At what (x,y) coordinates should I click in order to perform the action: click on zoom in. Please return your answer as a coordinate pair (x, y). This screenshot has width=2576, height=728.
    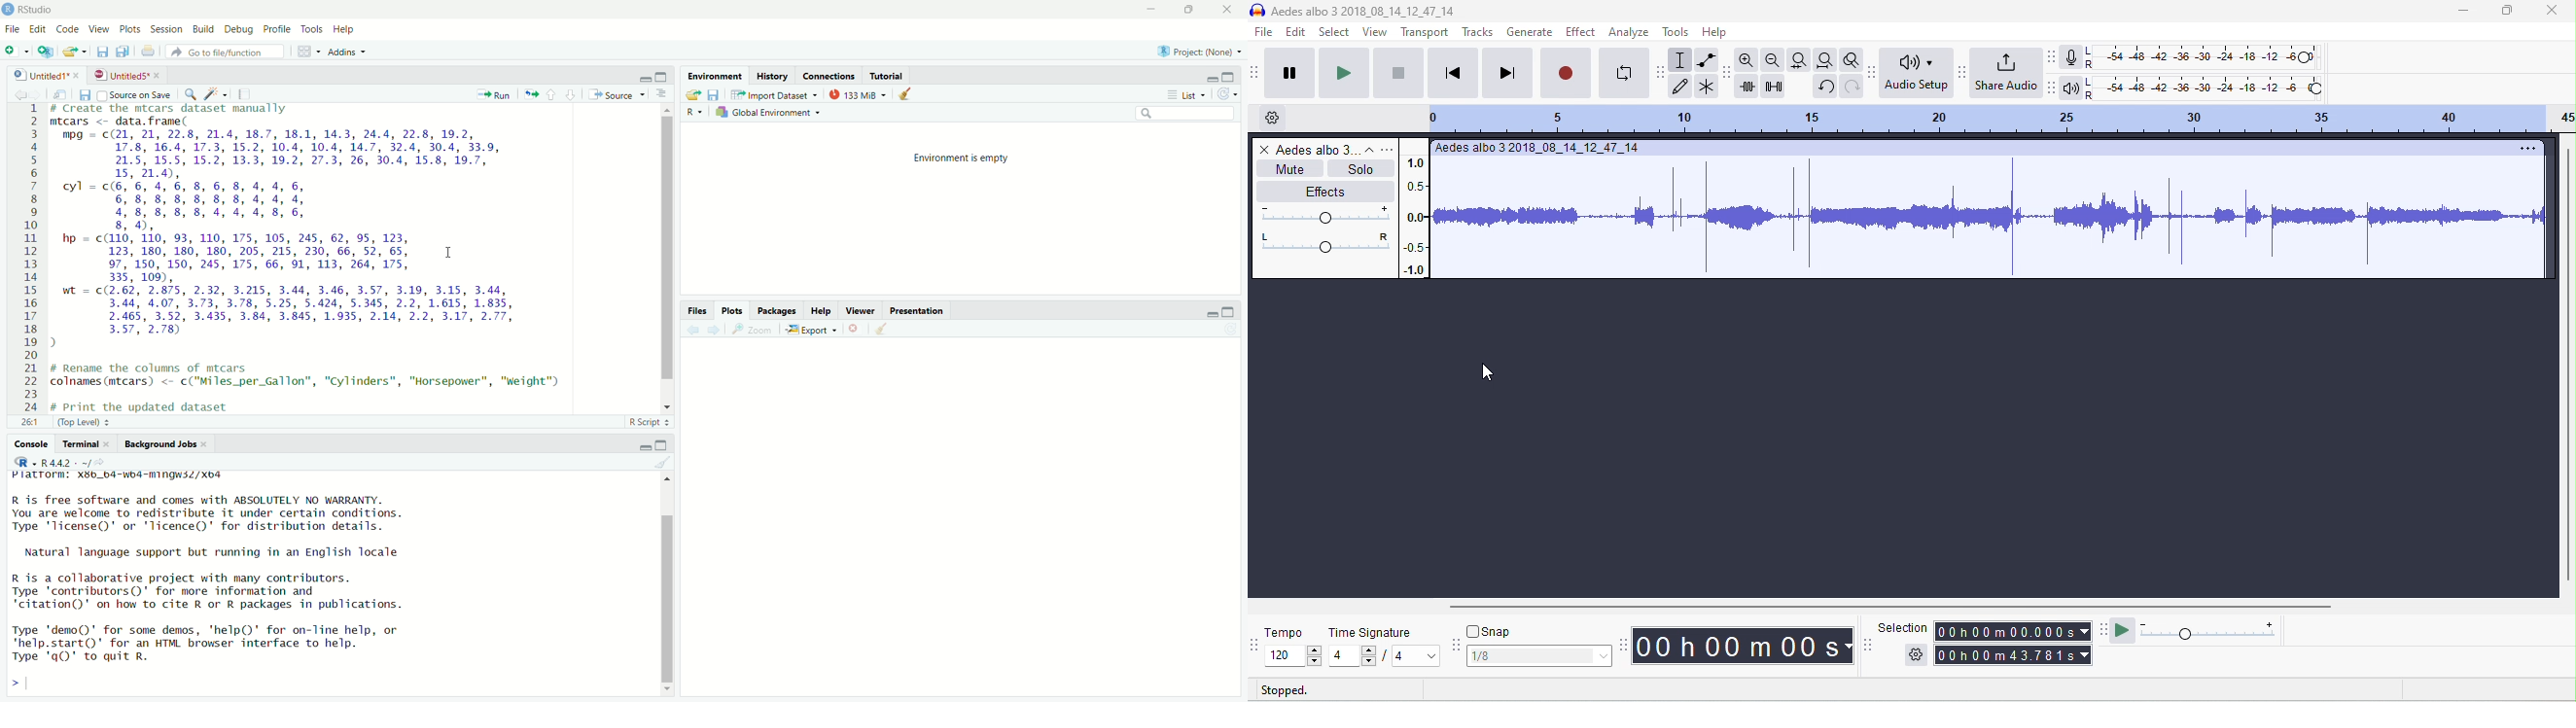
    Looking at the image, I should click on (1748, 59).